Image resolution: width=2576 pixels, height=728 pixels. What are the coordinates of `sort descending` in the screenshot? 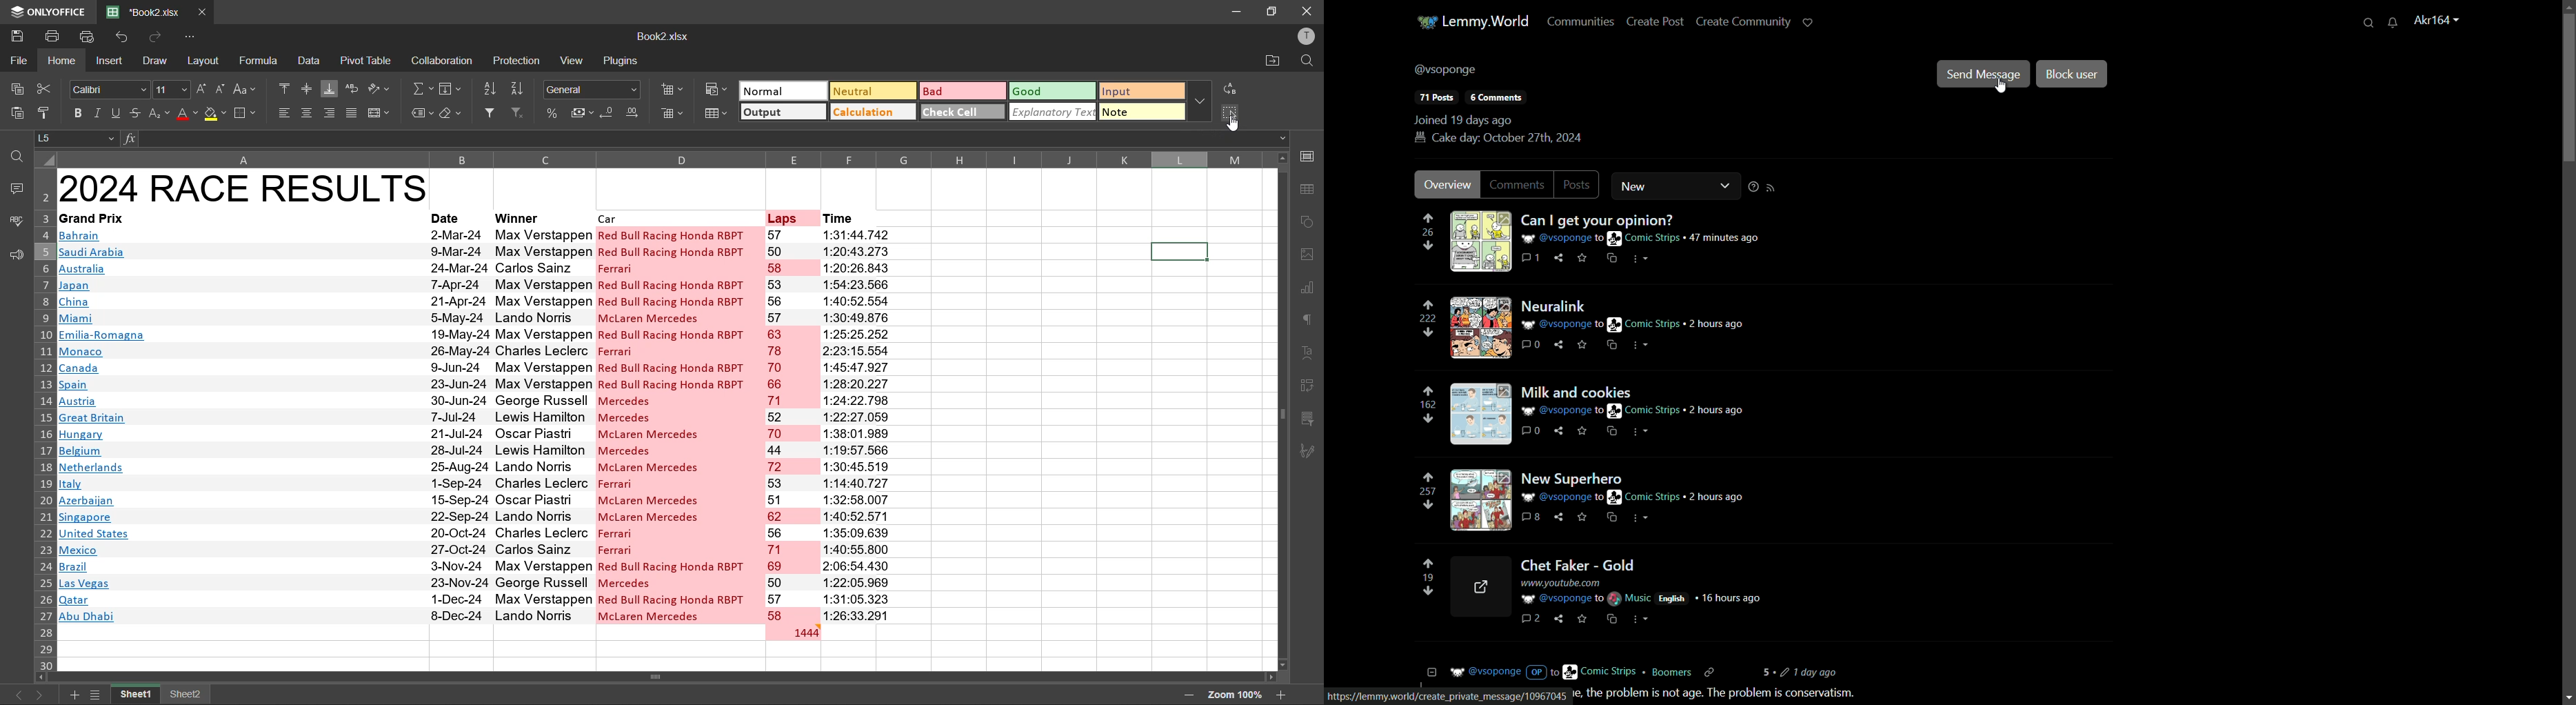 It's located at (521, 90).